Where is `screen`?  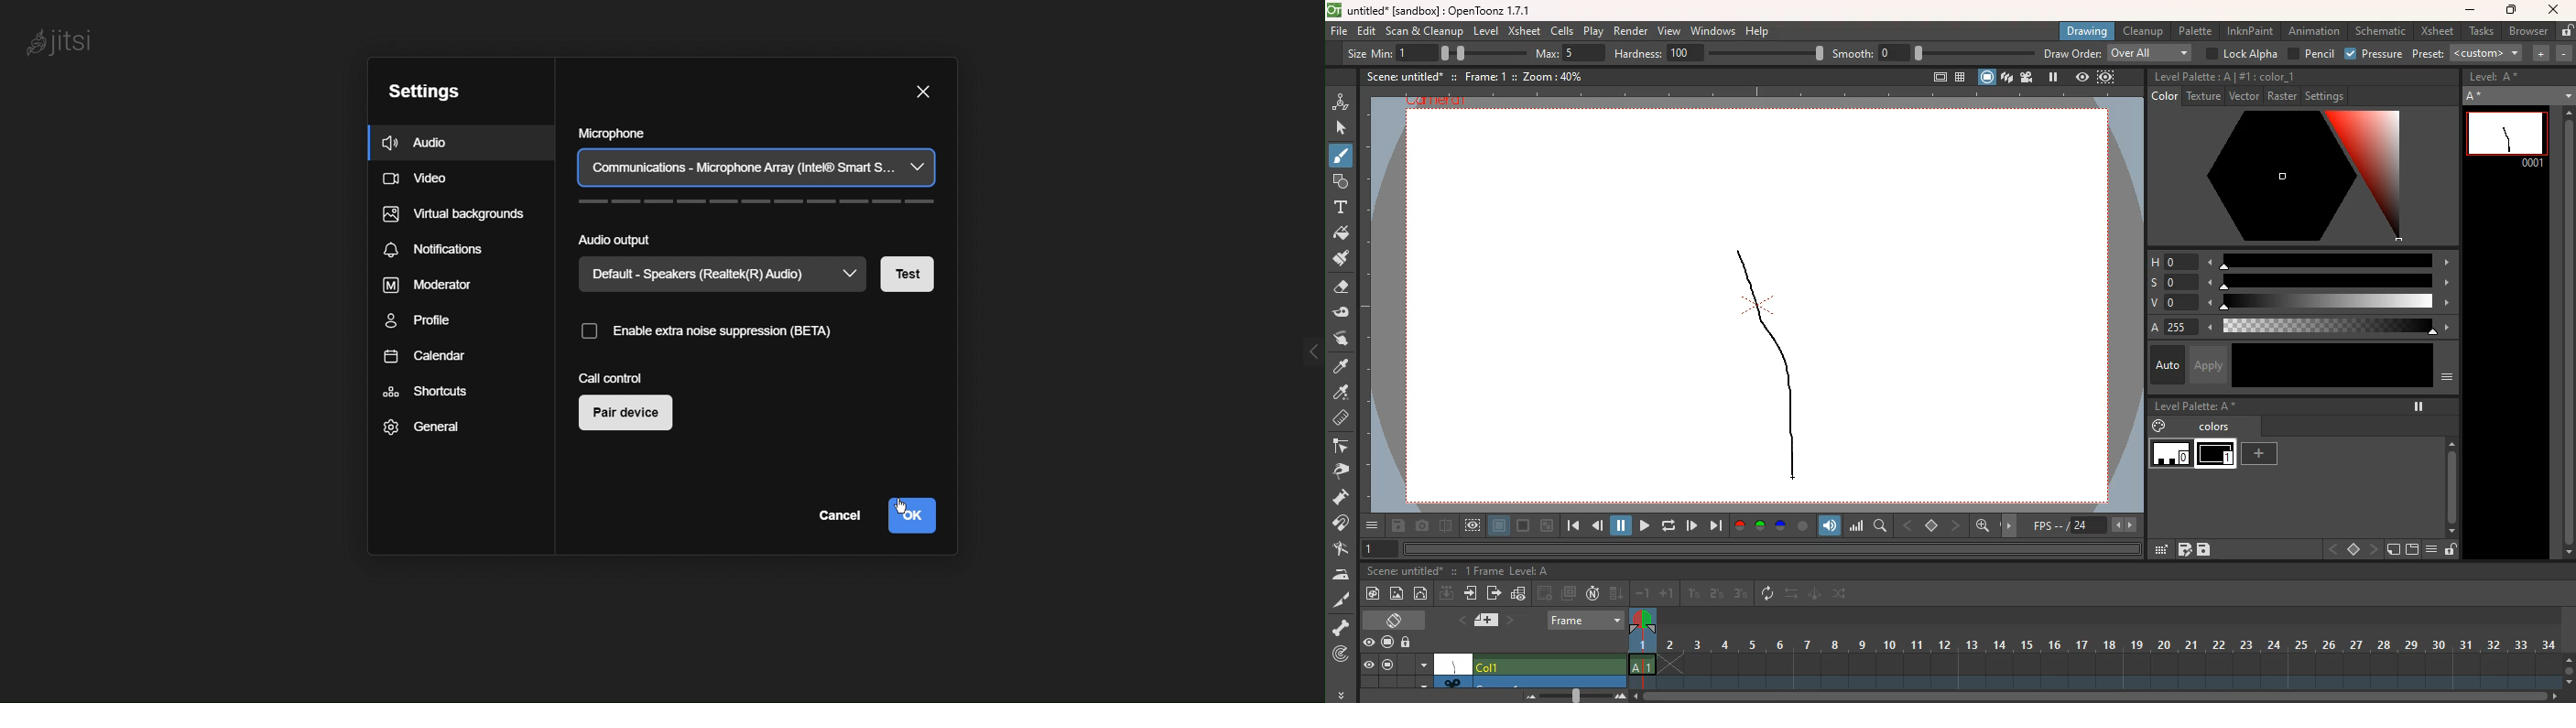 screen is located at coordinates (1397, 619).